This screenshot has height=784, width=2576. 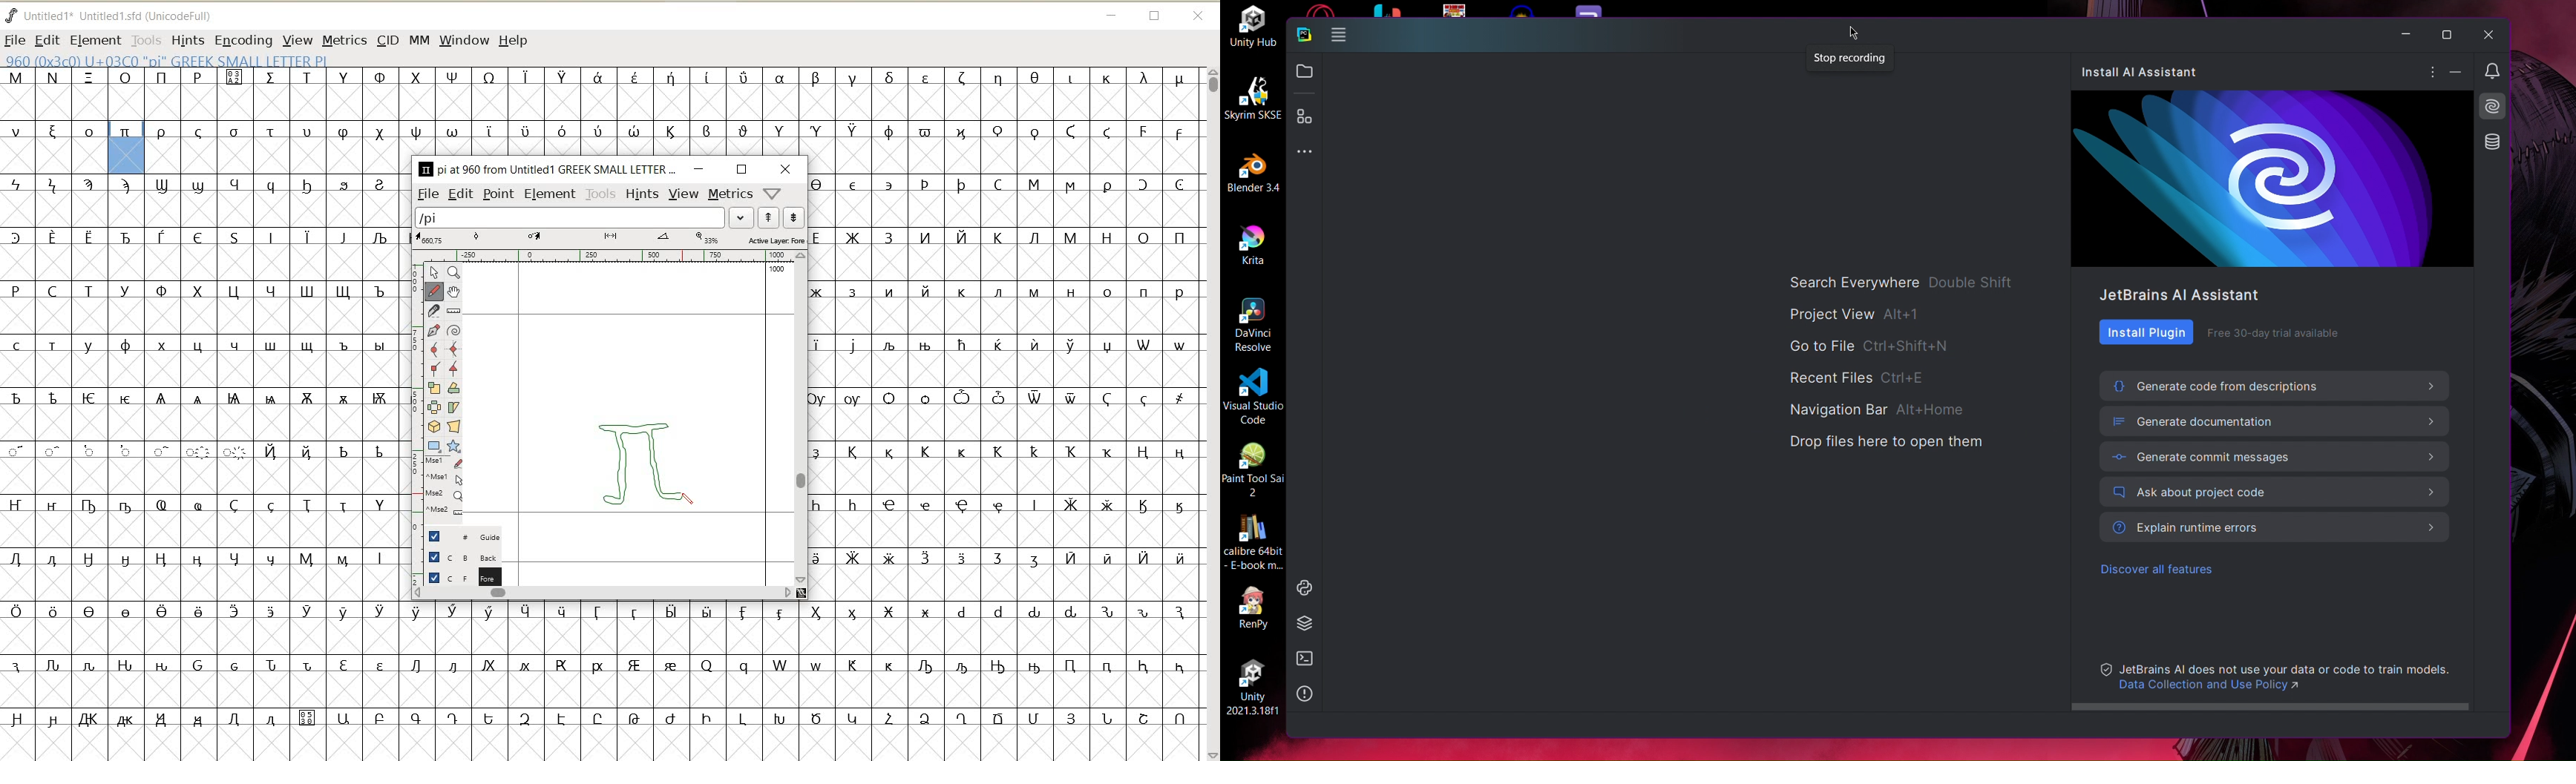 What do you see at coordinates (2273, 332) in the screenshot?
I see `Free 30 day trial available` at bounding box center [2273, 332].